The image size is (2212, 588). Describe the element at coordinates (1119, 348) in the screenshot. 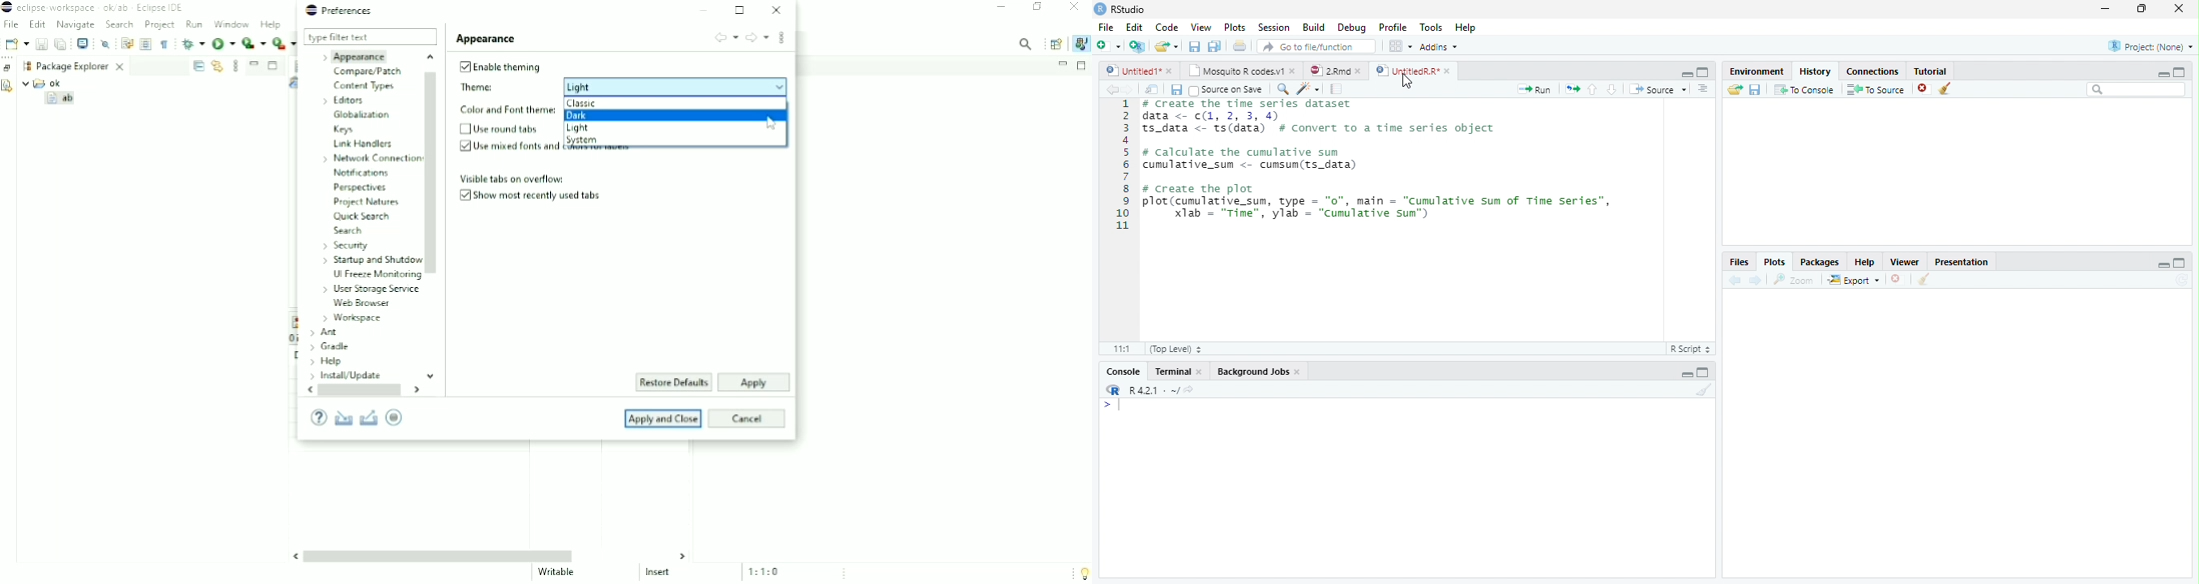

I see `1:1` at that location.